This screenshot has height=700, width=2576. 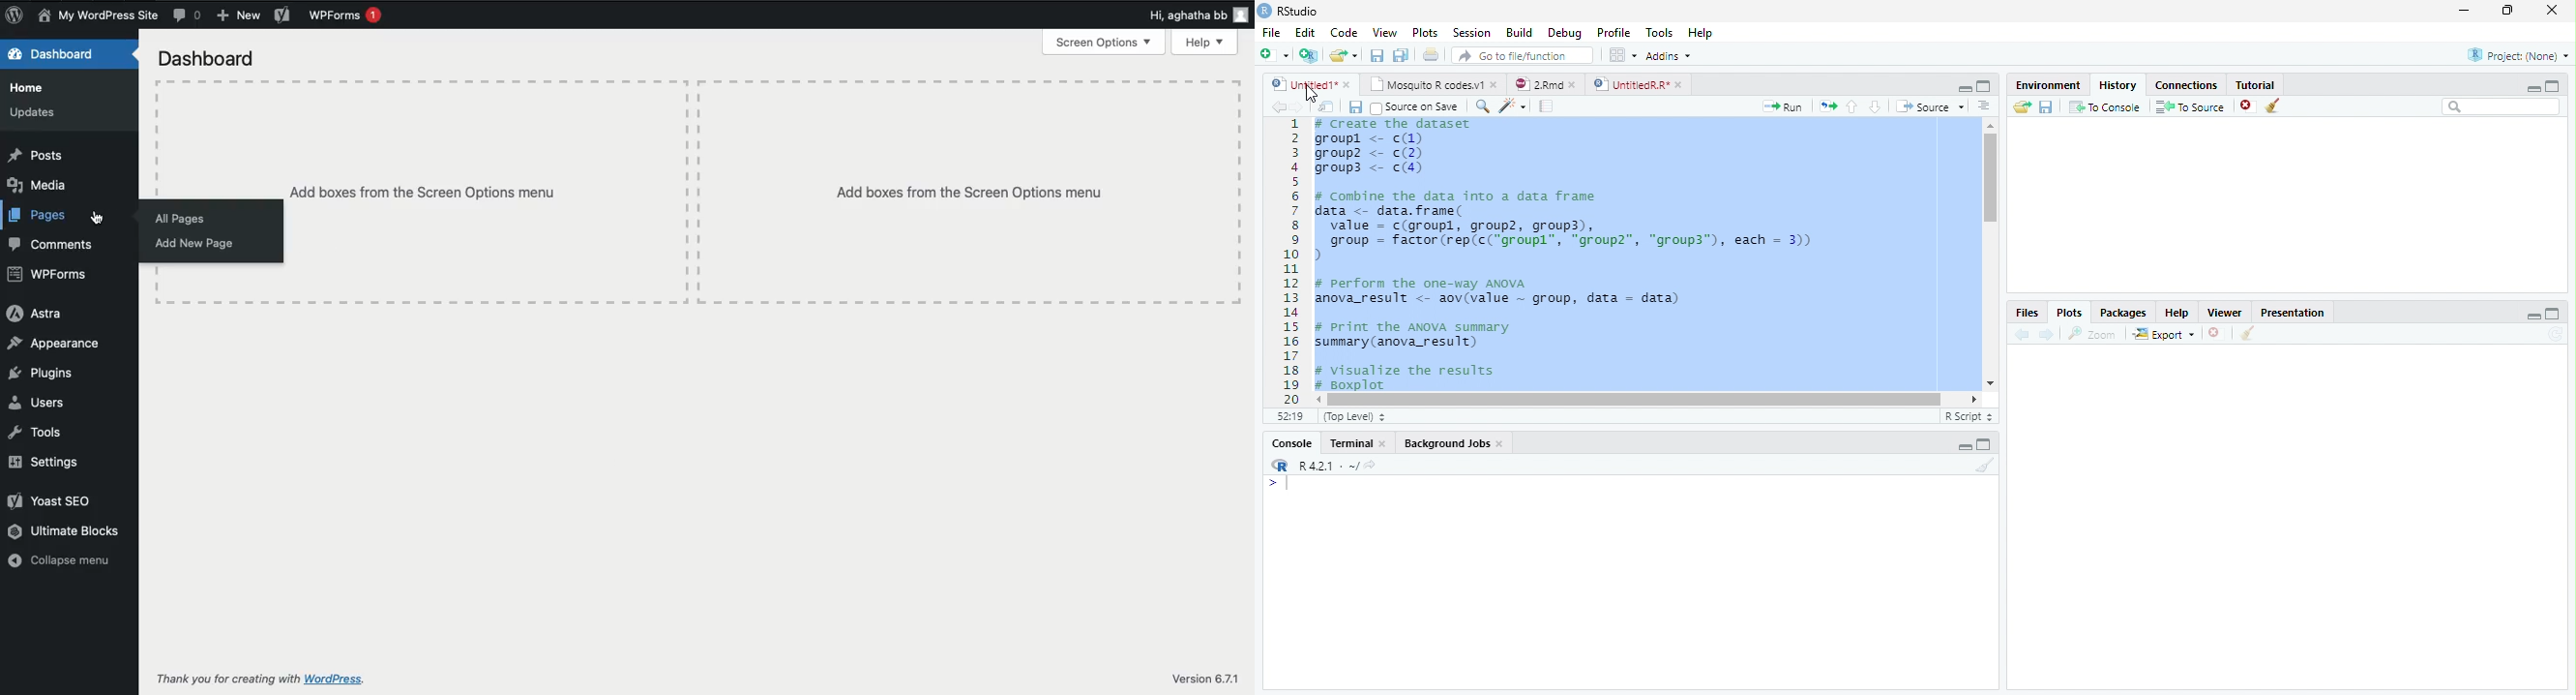 I want to click on Terminal, so click(x=1359, y=443).